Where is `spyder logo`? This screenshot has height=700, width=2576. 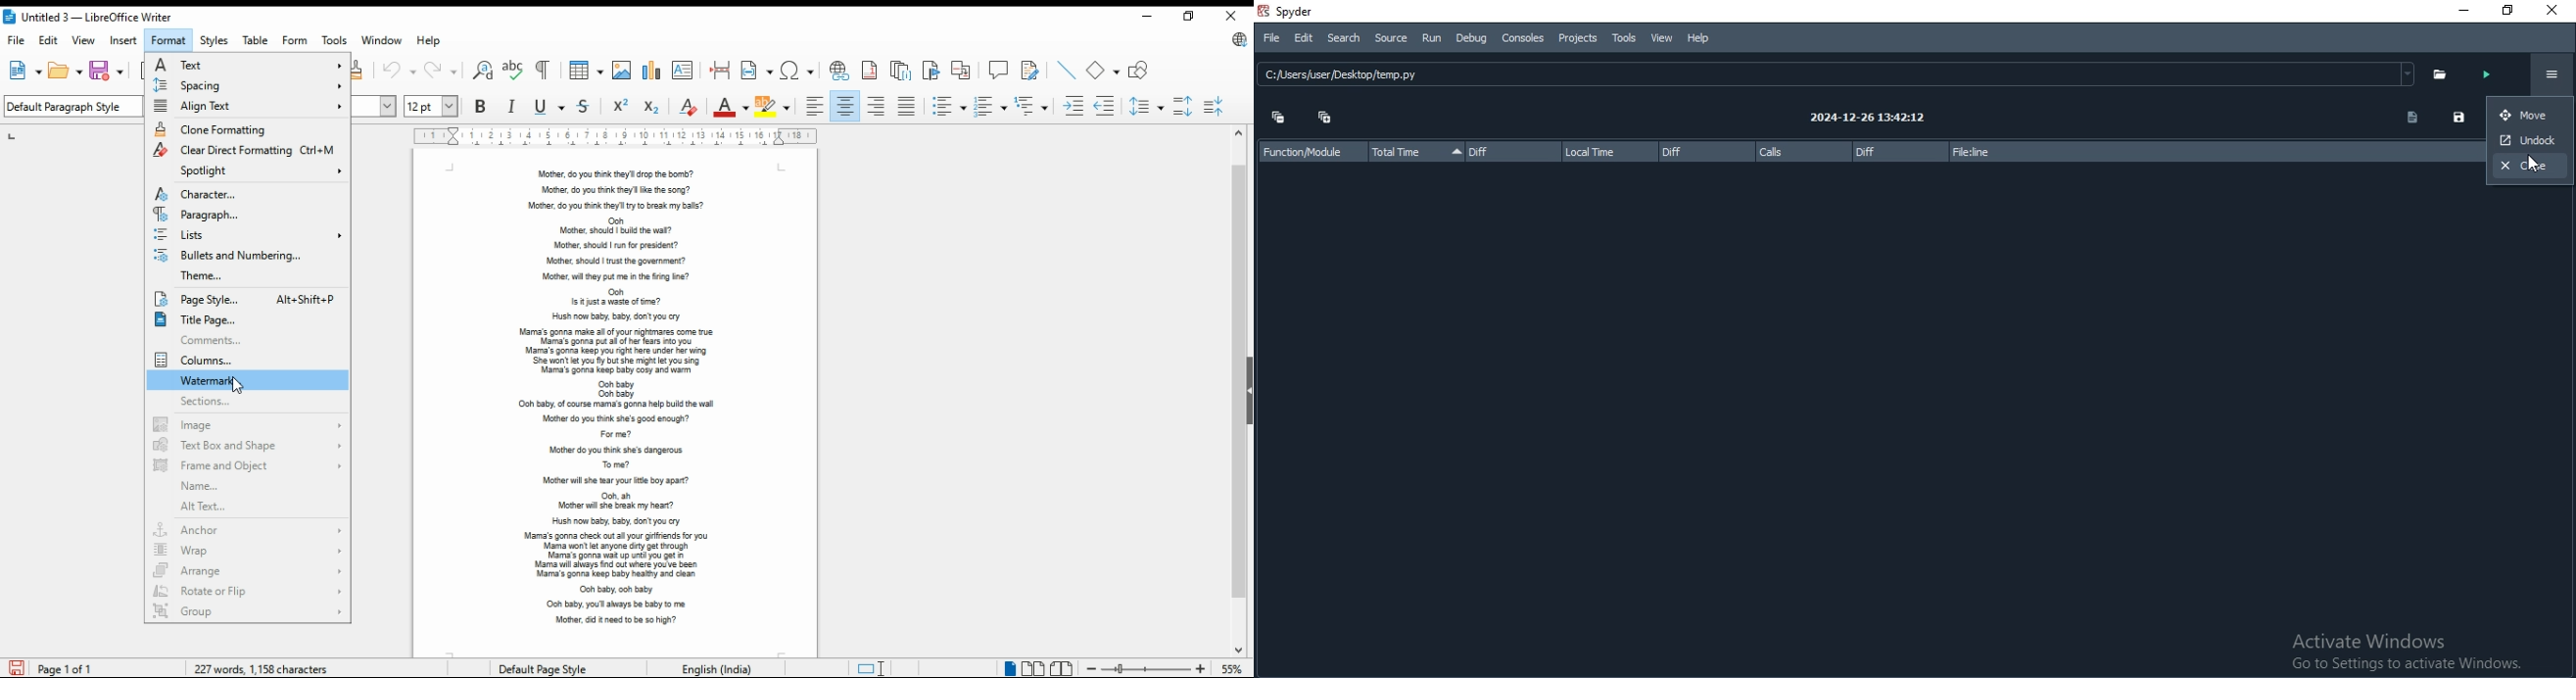
spyder logo is located at coordinates (1262, 12).